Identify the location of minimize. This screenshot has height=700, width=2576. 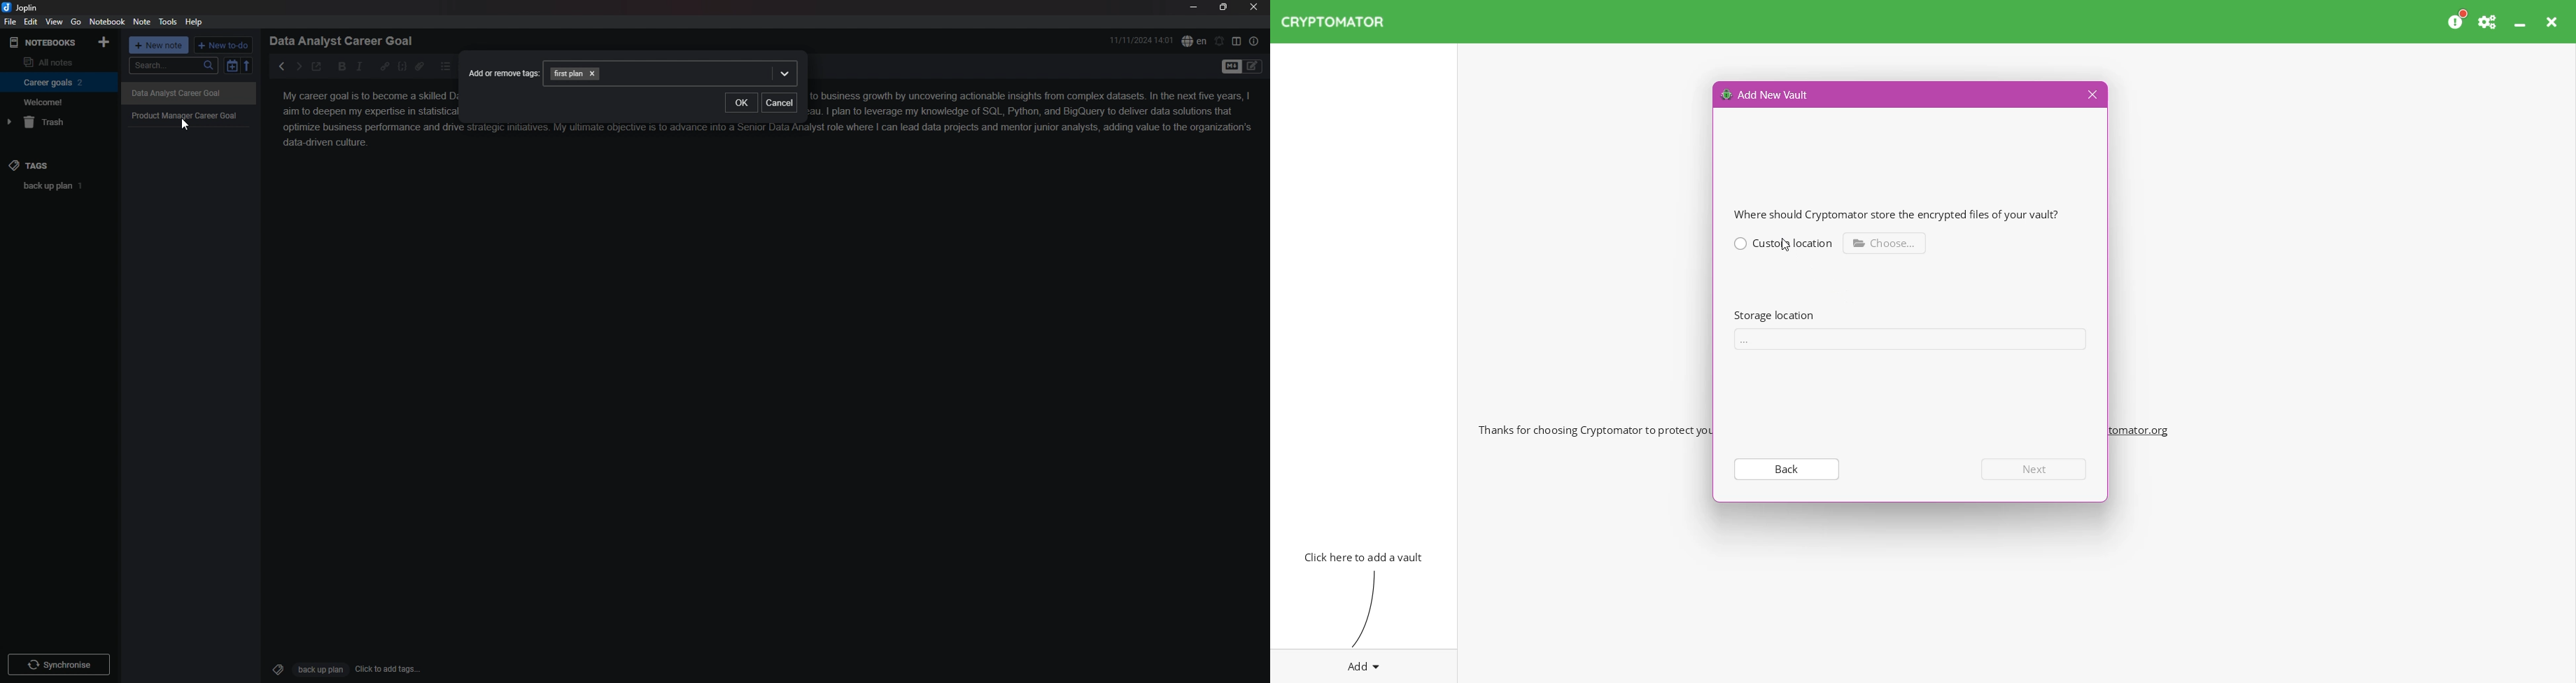
(1193, 7).